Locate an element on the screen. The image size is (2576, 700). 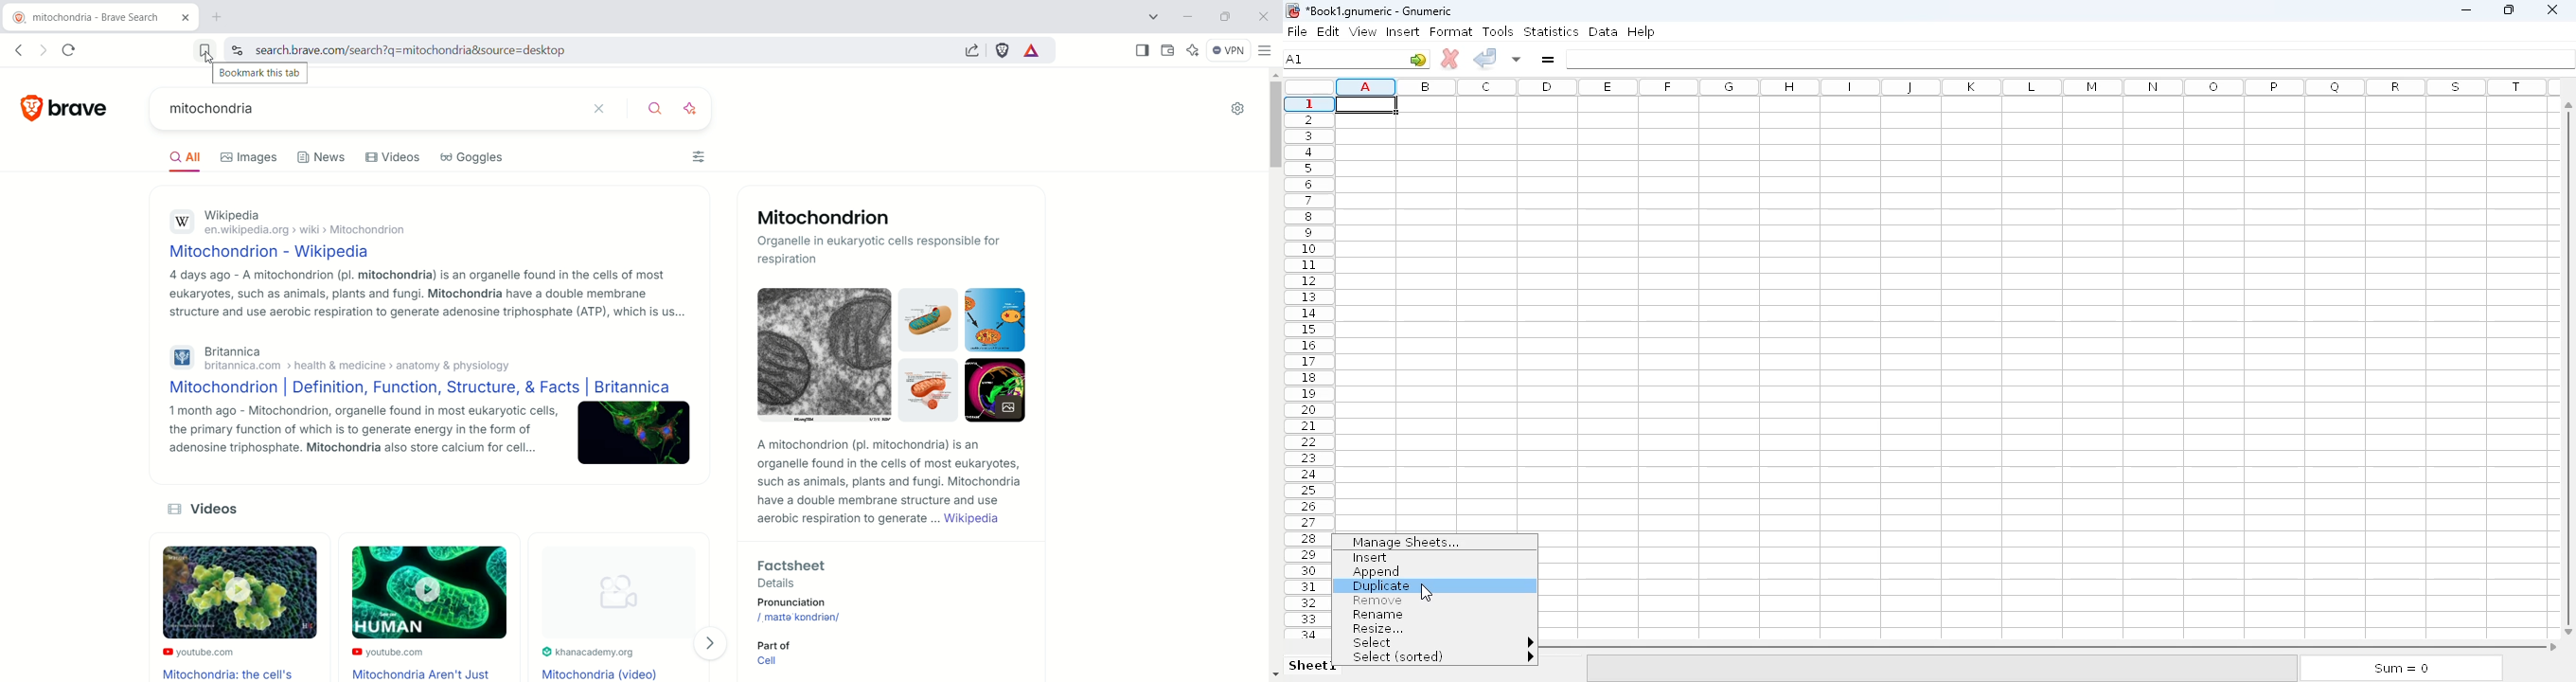
select (sorted) is located at coordinates (1443, 657).